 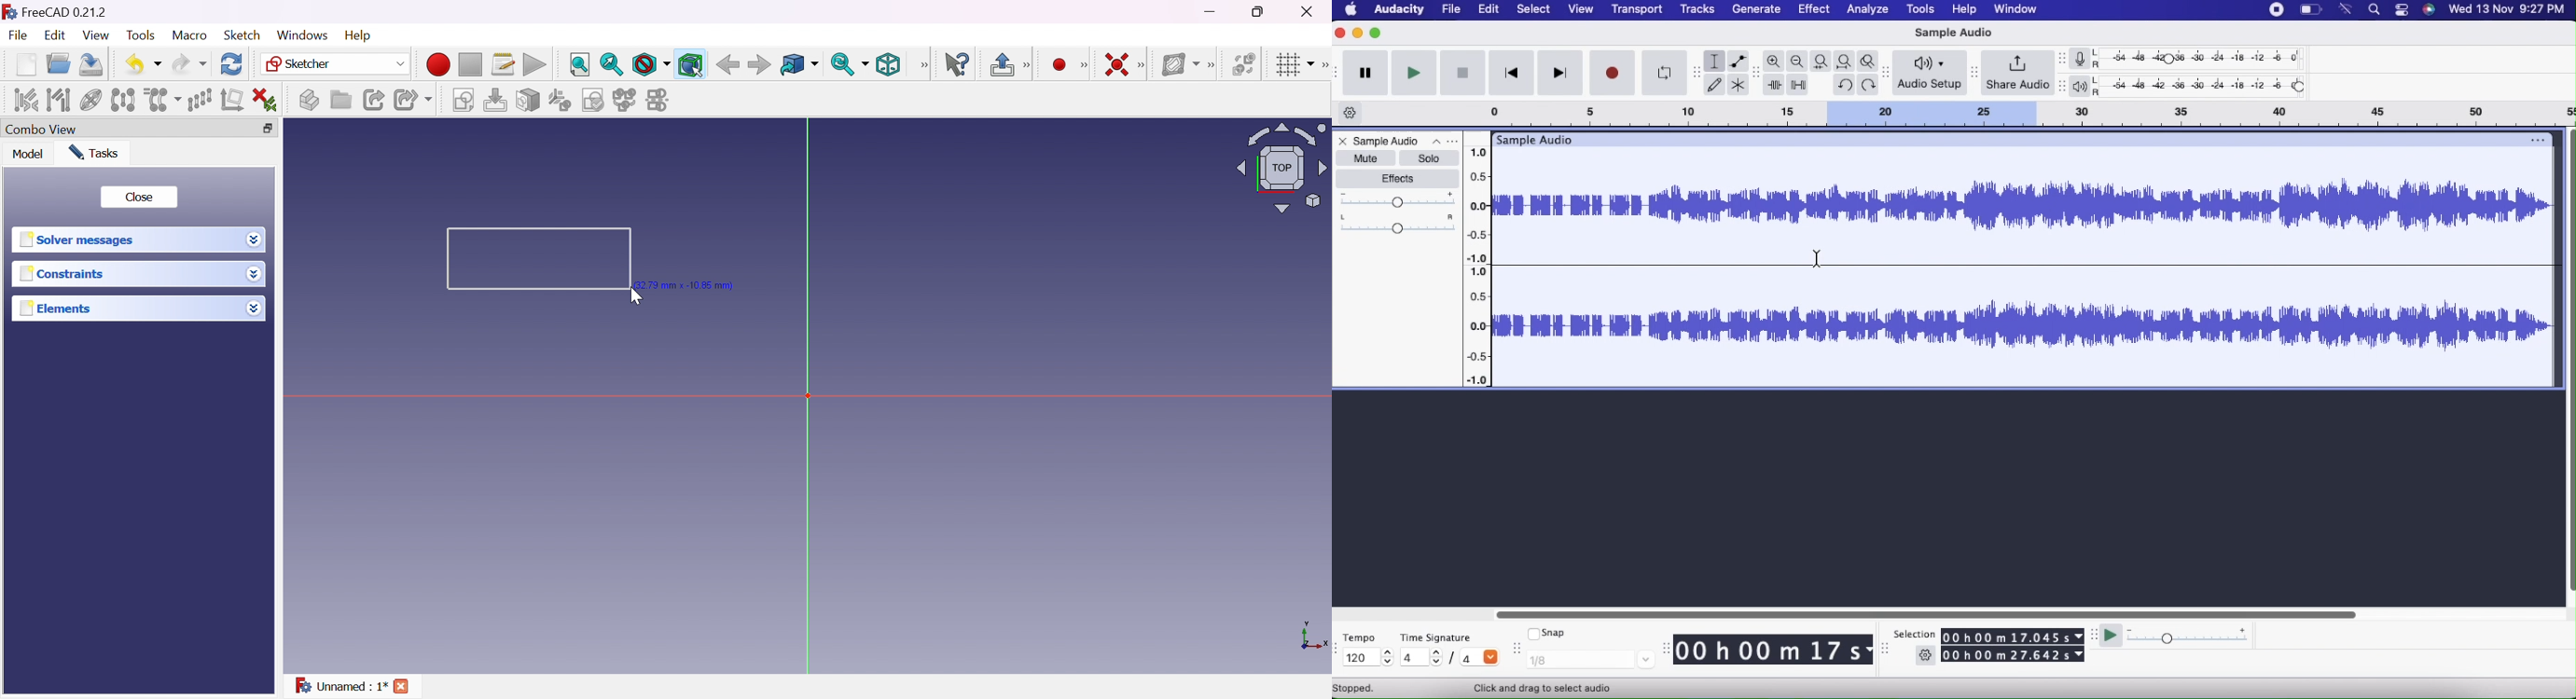 What do you see at coordinates (637, 295) in the screenshot?
I see `Cursor` at bounding box center [637, 295].